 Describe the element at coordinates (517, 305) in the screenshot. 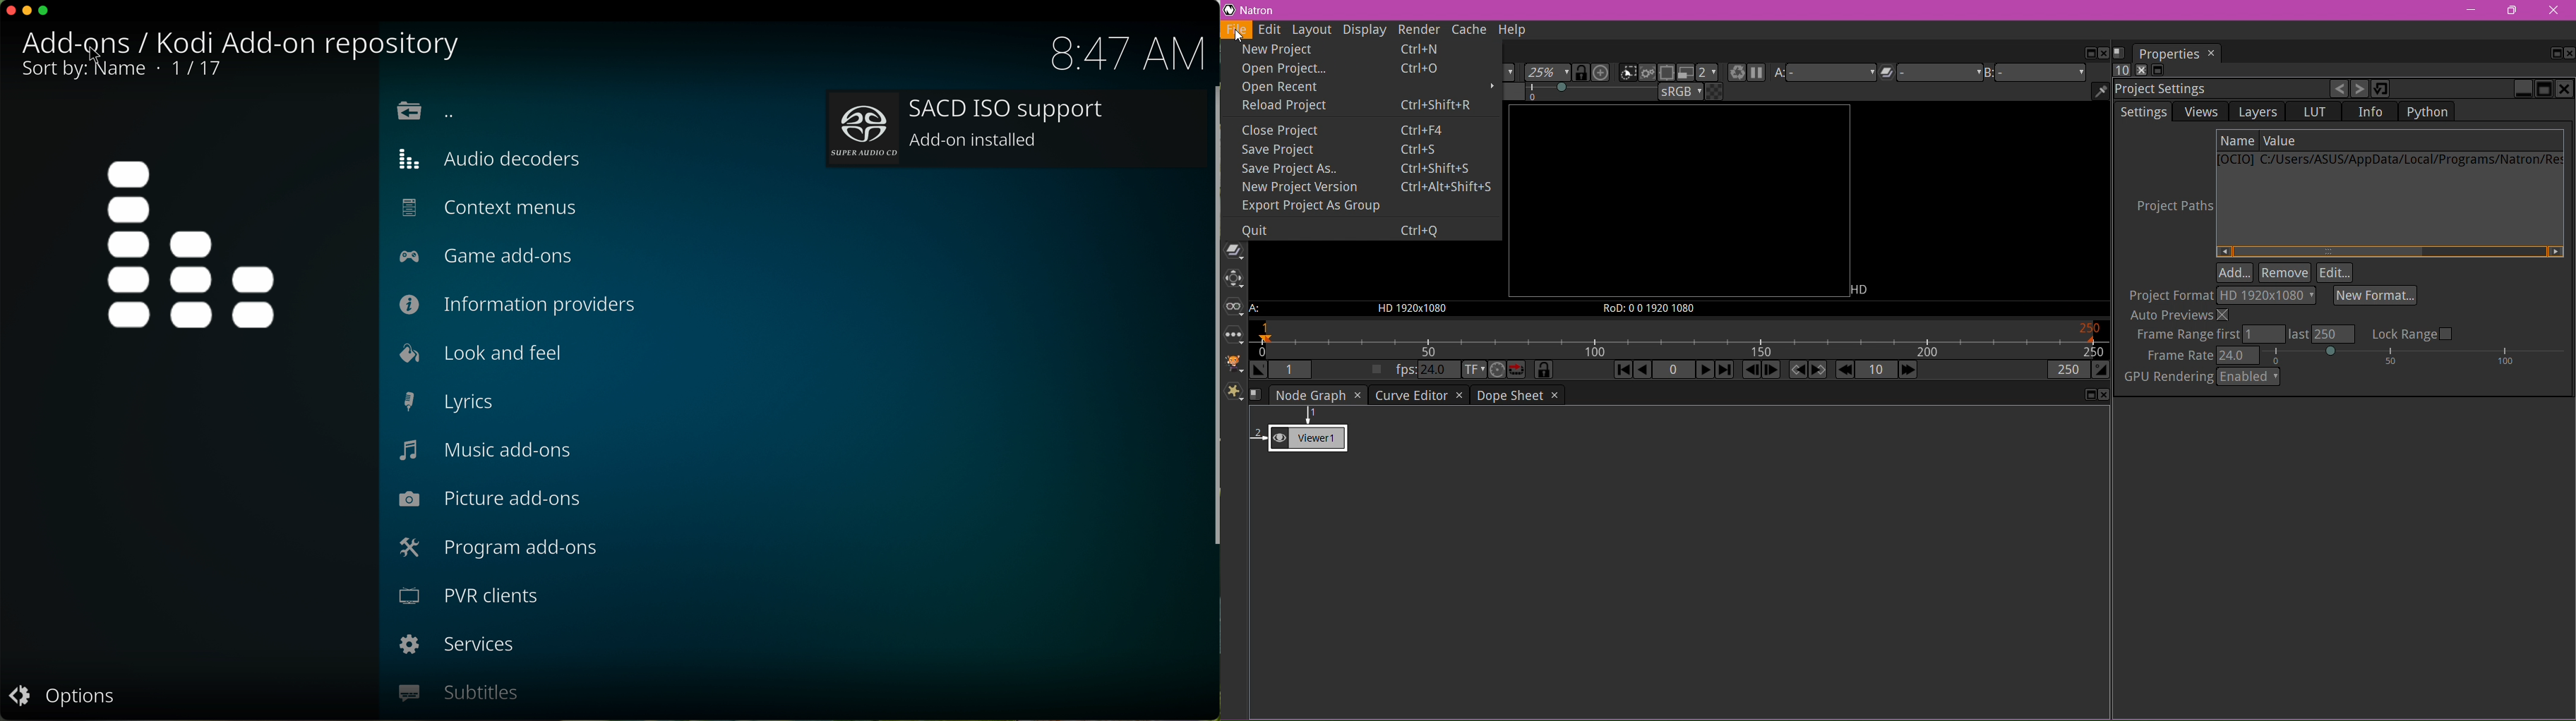

I see `information providers` at that location.